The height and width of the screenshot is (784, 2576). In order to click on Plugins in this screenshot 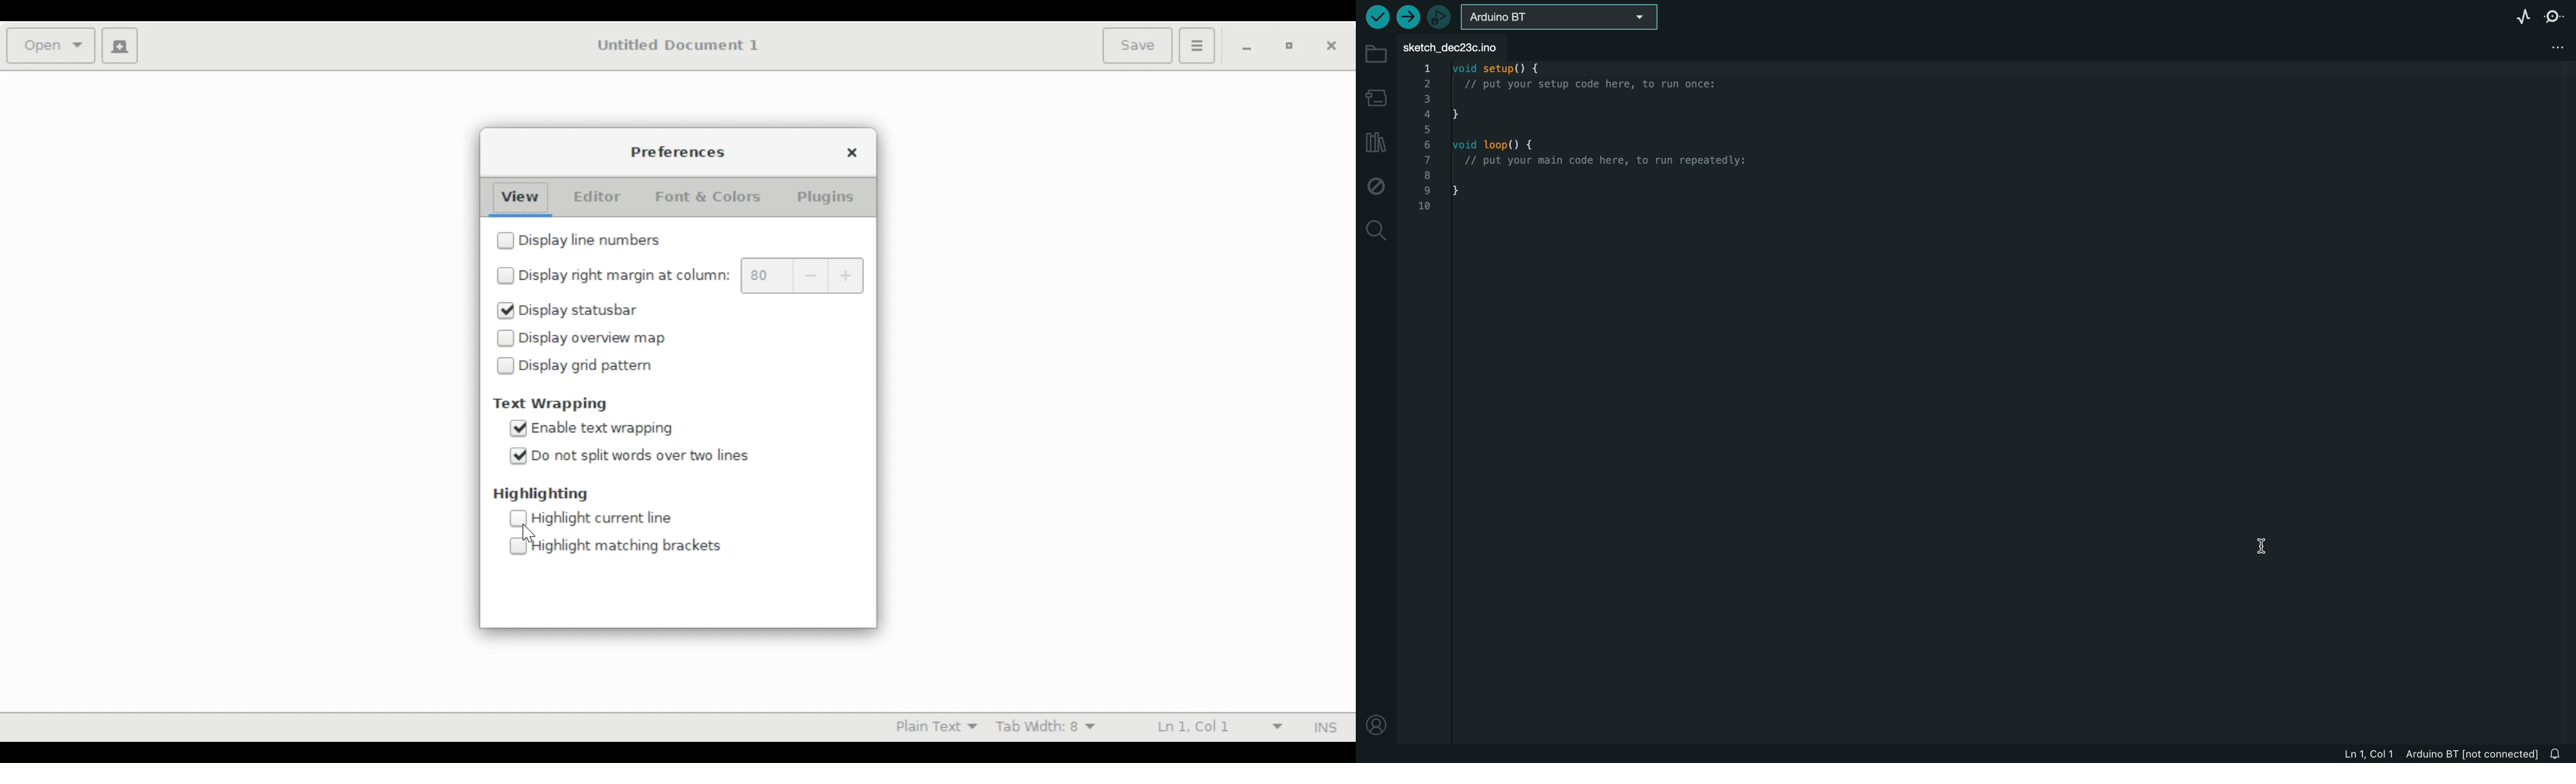, I will do `click(828, 199)`.